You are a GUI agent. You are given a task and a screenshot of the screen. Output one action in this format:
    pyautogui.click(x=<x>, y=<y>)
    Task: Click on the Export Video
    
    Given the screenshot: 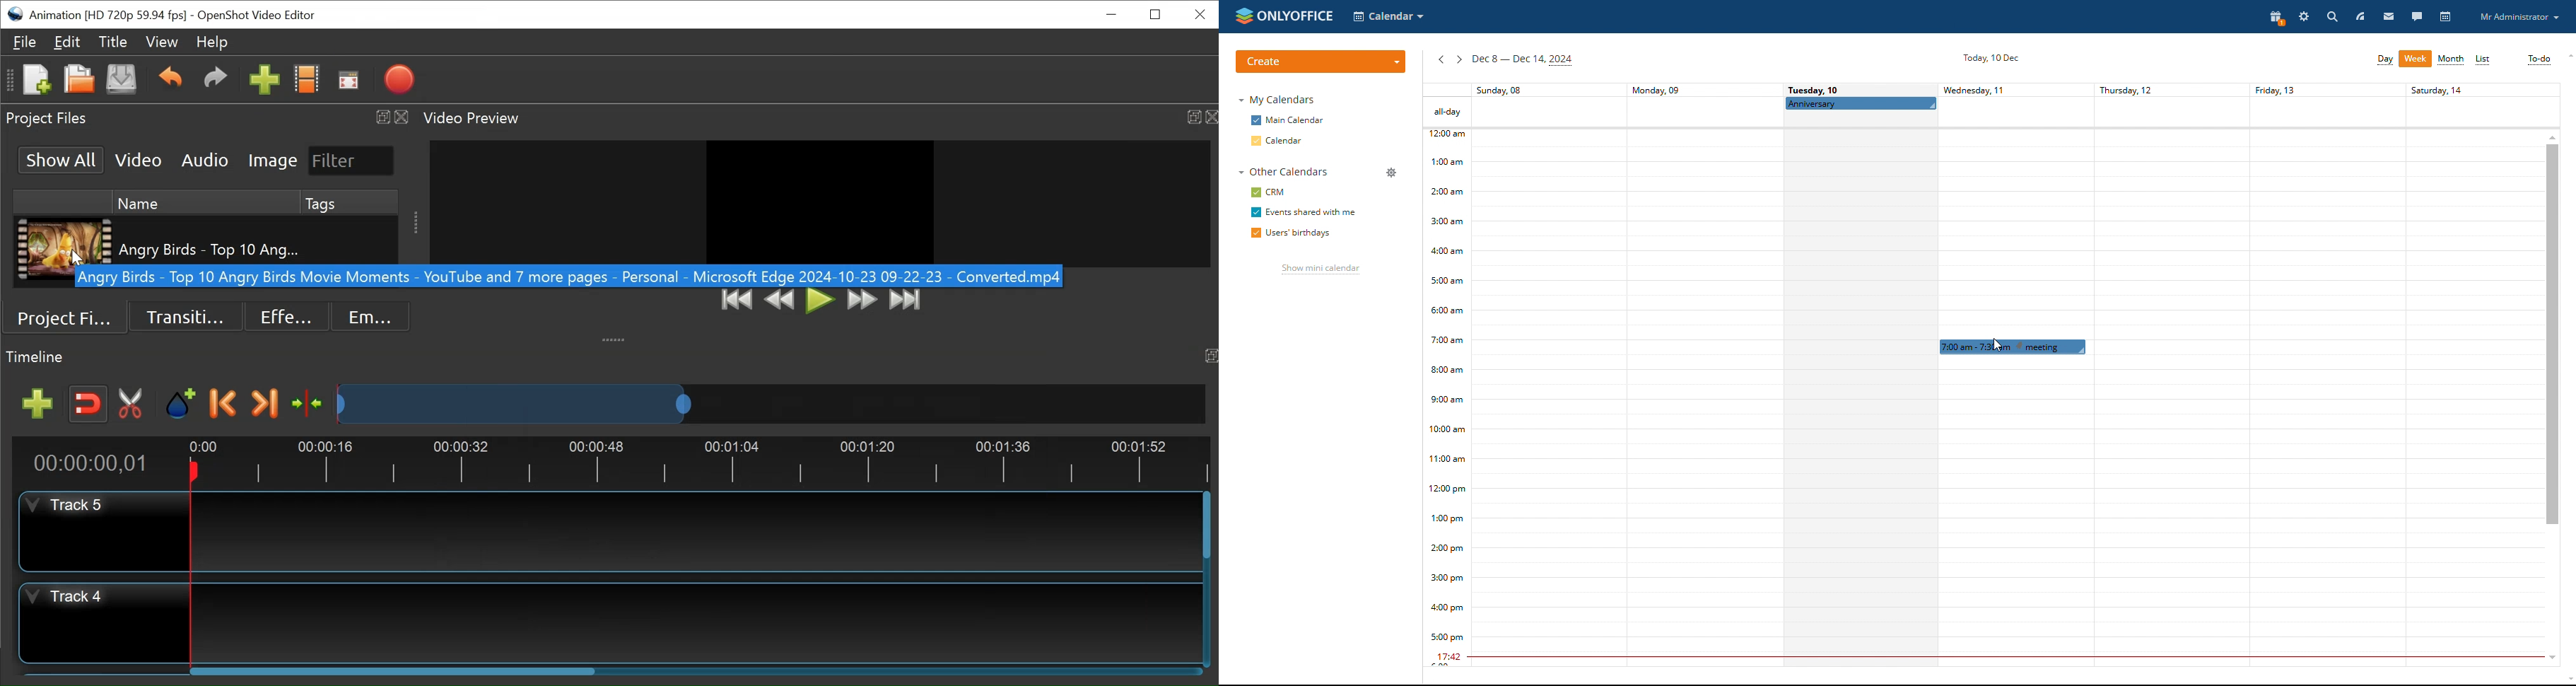 What is the action you would take?
    pyautogui.click(x=397, y=79)
    